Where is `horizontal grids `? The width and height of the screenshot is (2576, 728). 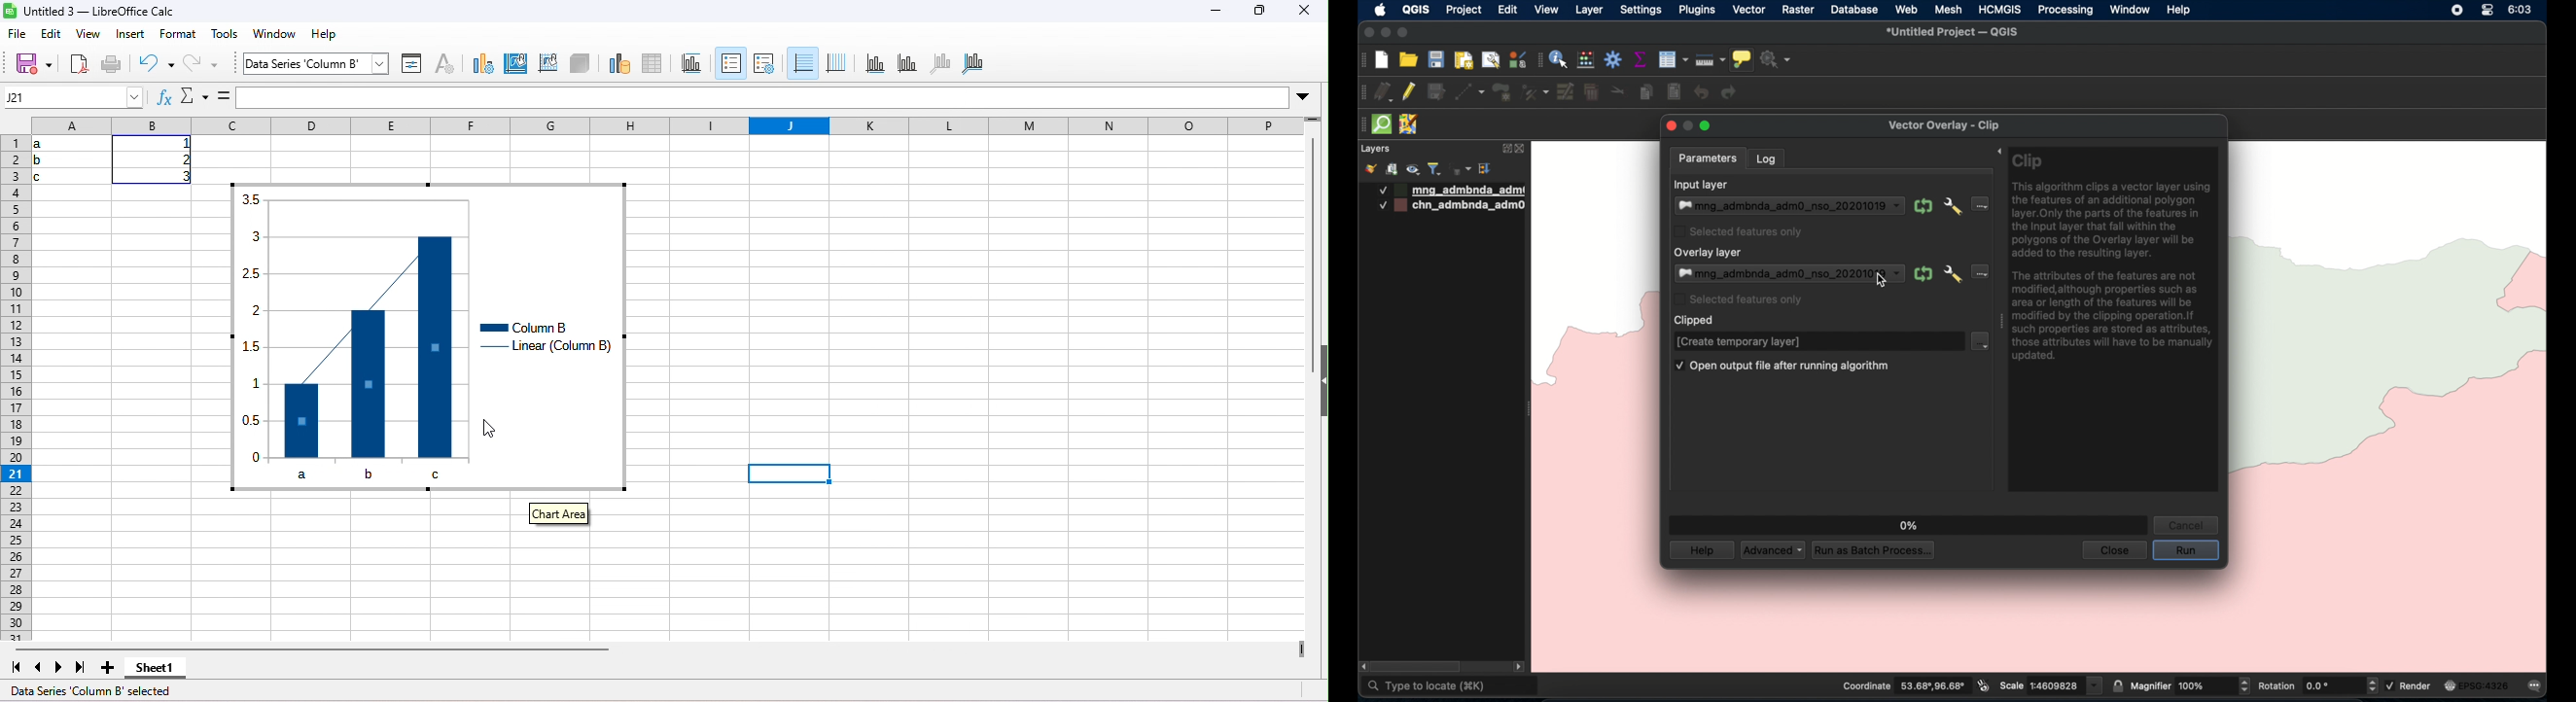
horizontal grids  is located at coordinates (802, 63).